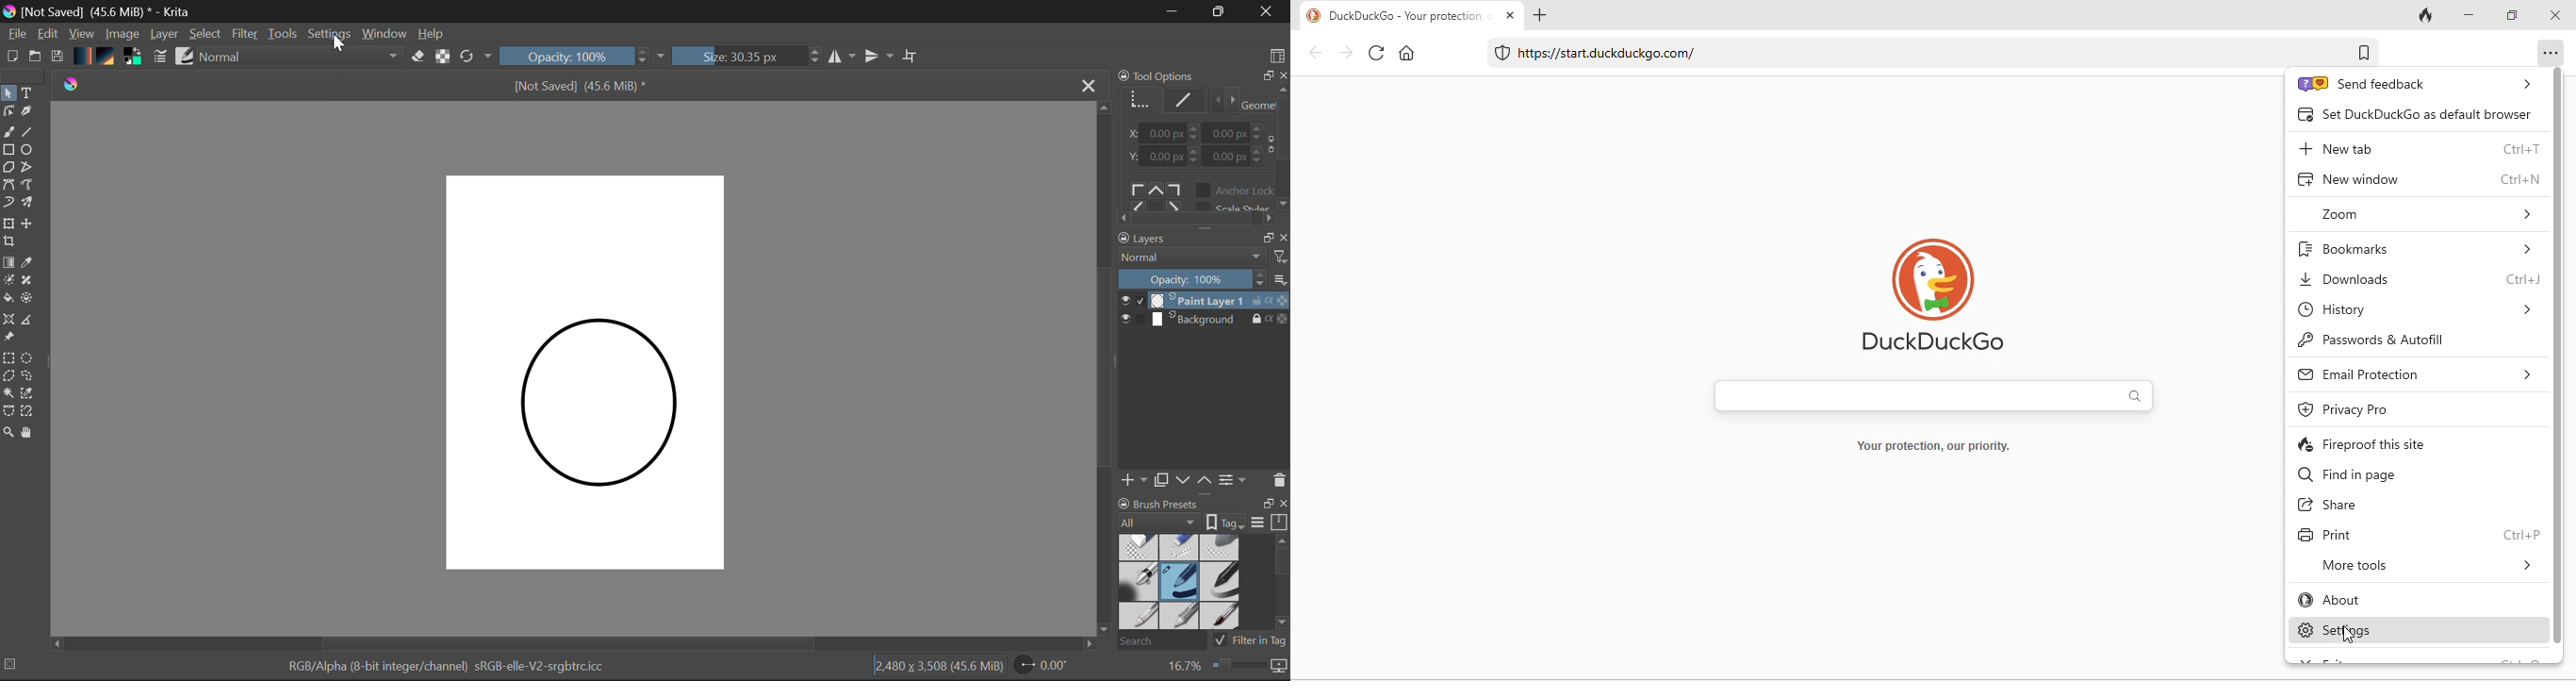 The height and width of the screenshot is (700, 2576). What do you see at coordinates (8, 133) in the screenshot?
I see `Freehand` at bounding box center [8, 133].